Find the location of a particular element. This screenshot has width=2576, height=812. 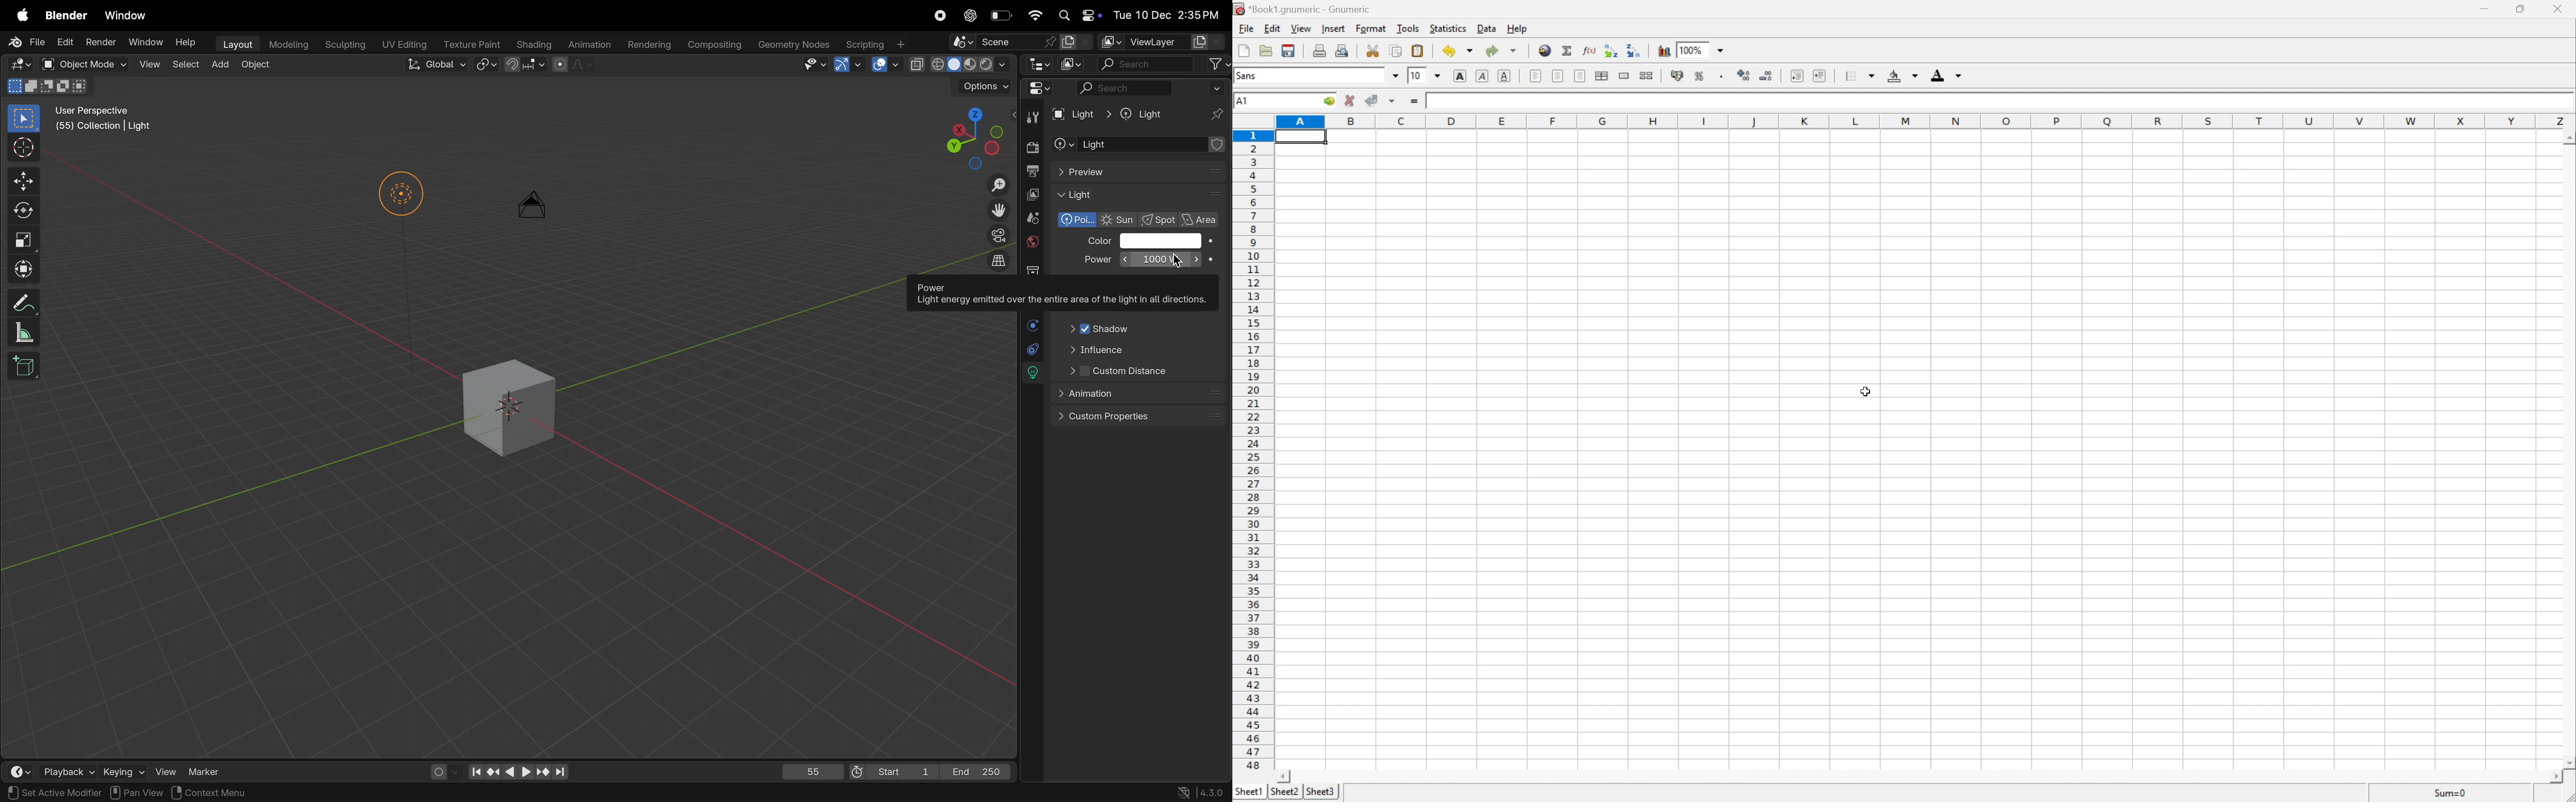

A1 is located at coordinates (1248, 101).